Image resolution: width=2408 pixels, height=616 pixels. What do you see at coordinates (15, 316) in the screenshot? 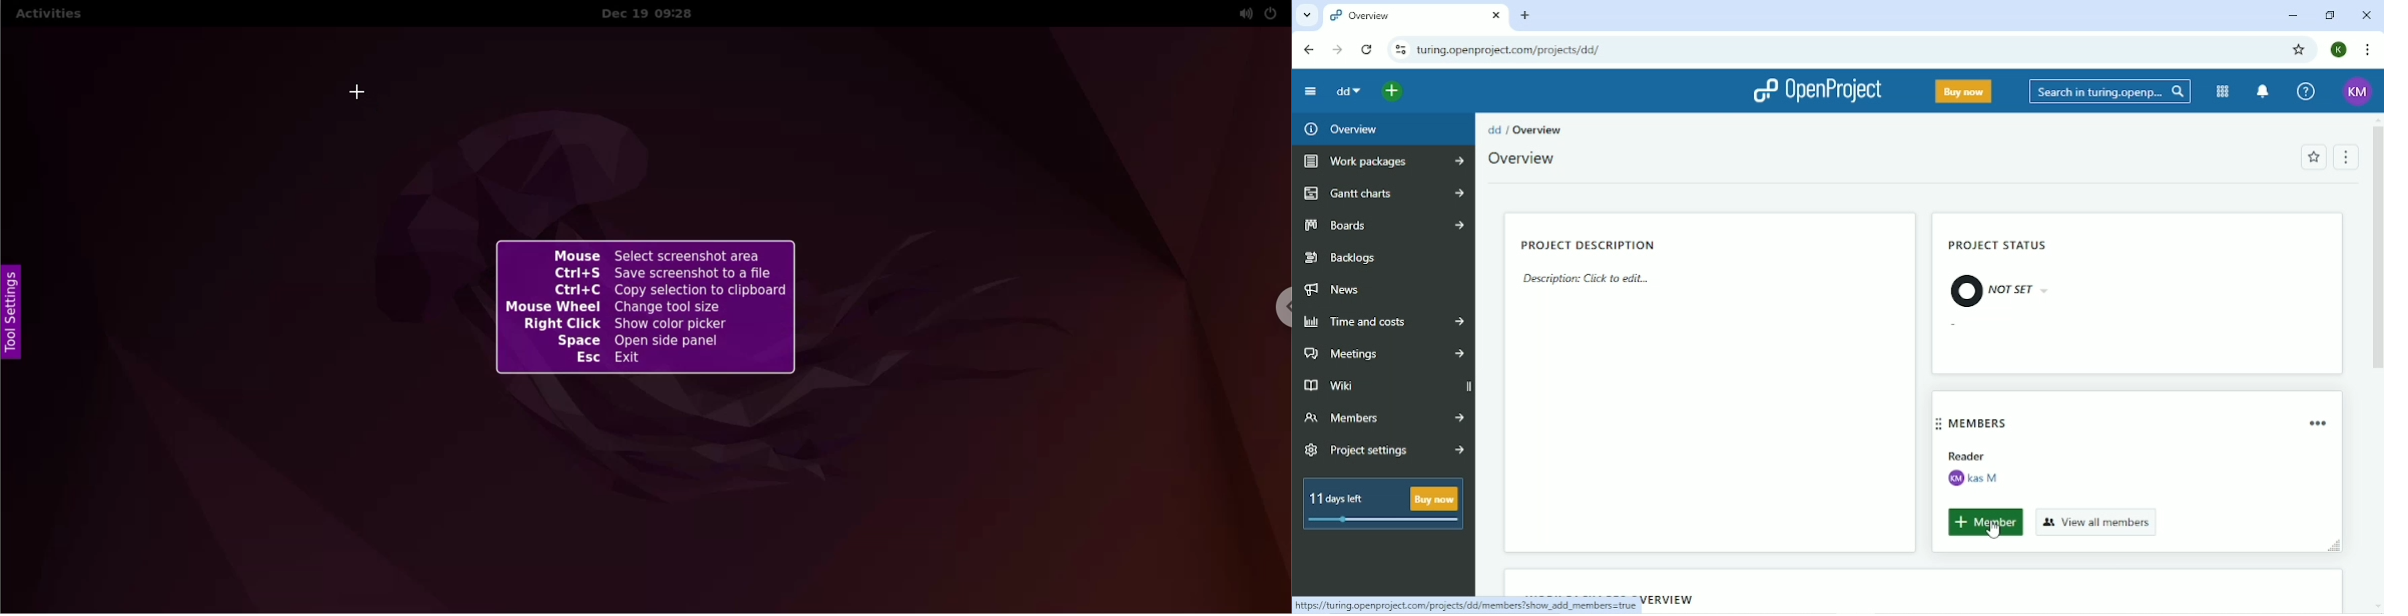
I see `tool settings` at bounding box center [15, 316].